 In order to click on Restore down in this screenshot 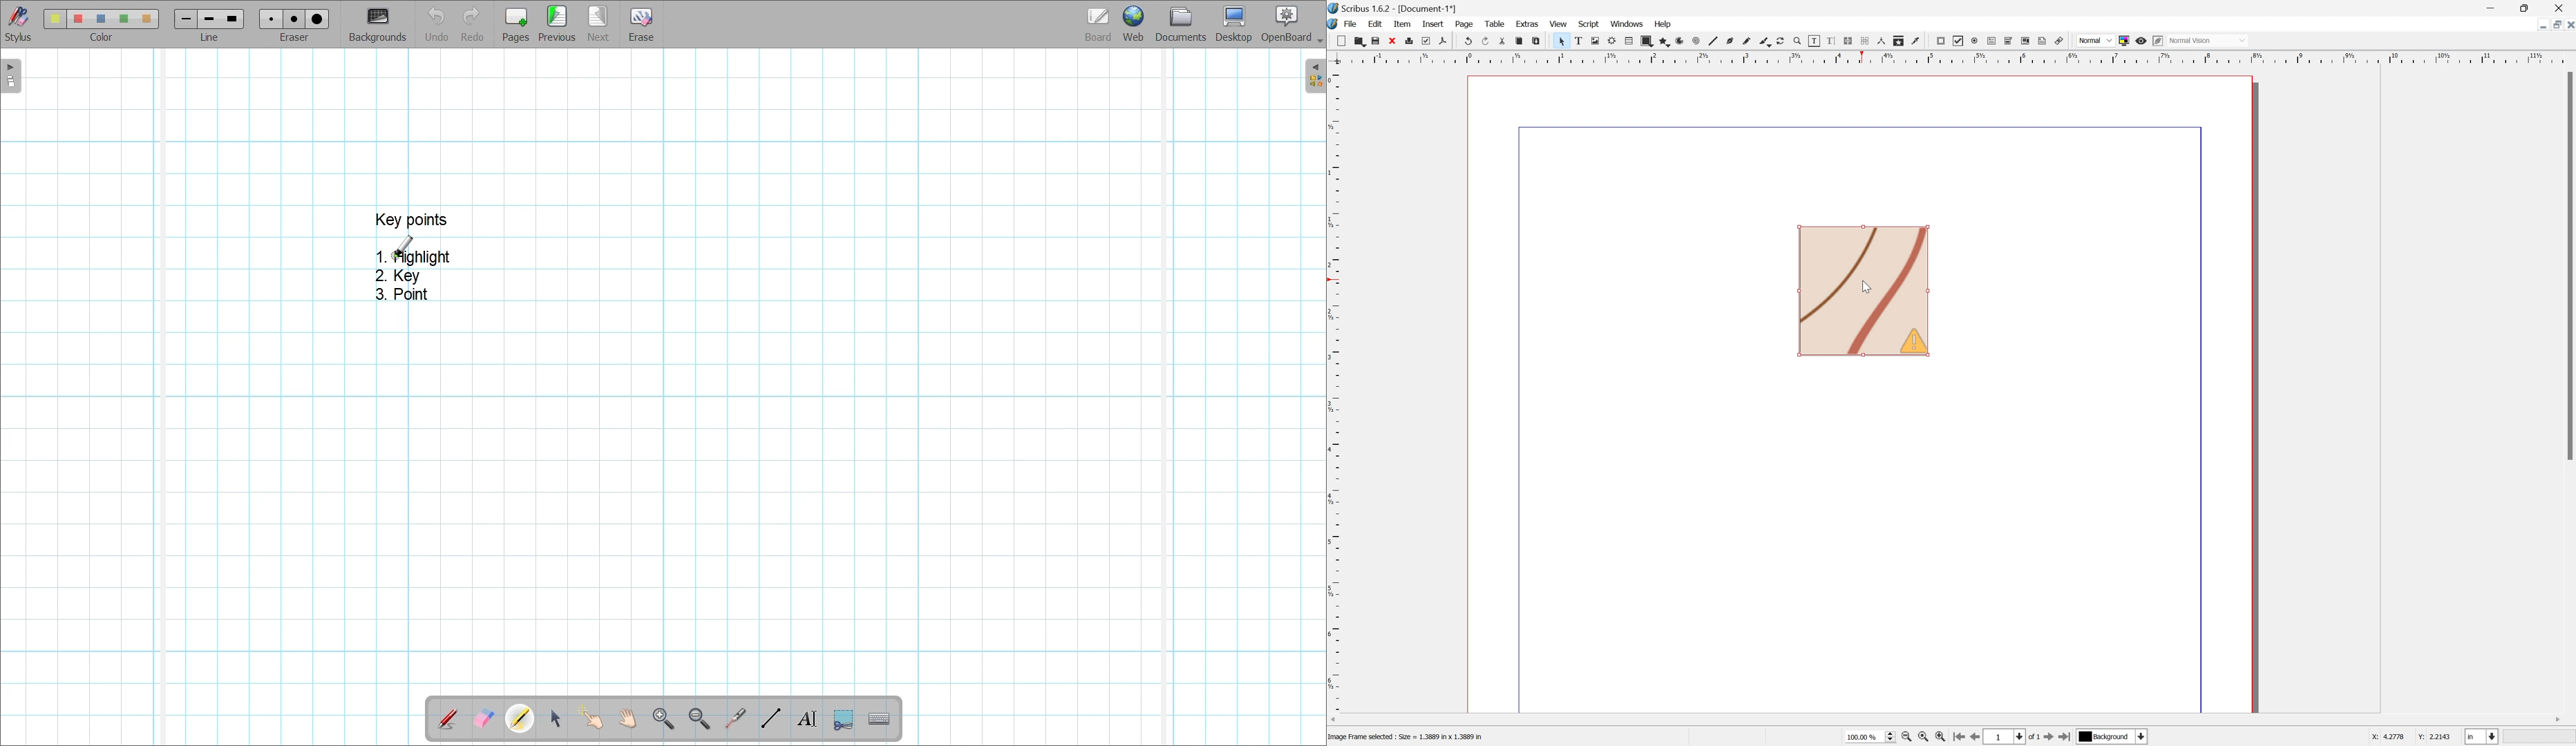, I will do `click(2528, 7)`.